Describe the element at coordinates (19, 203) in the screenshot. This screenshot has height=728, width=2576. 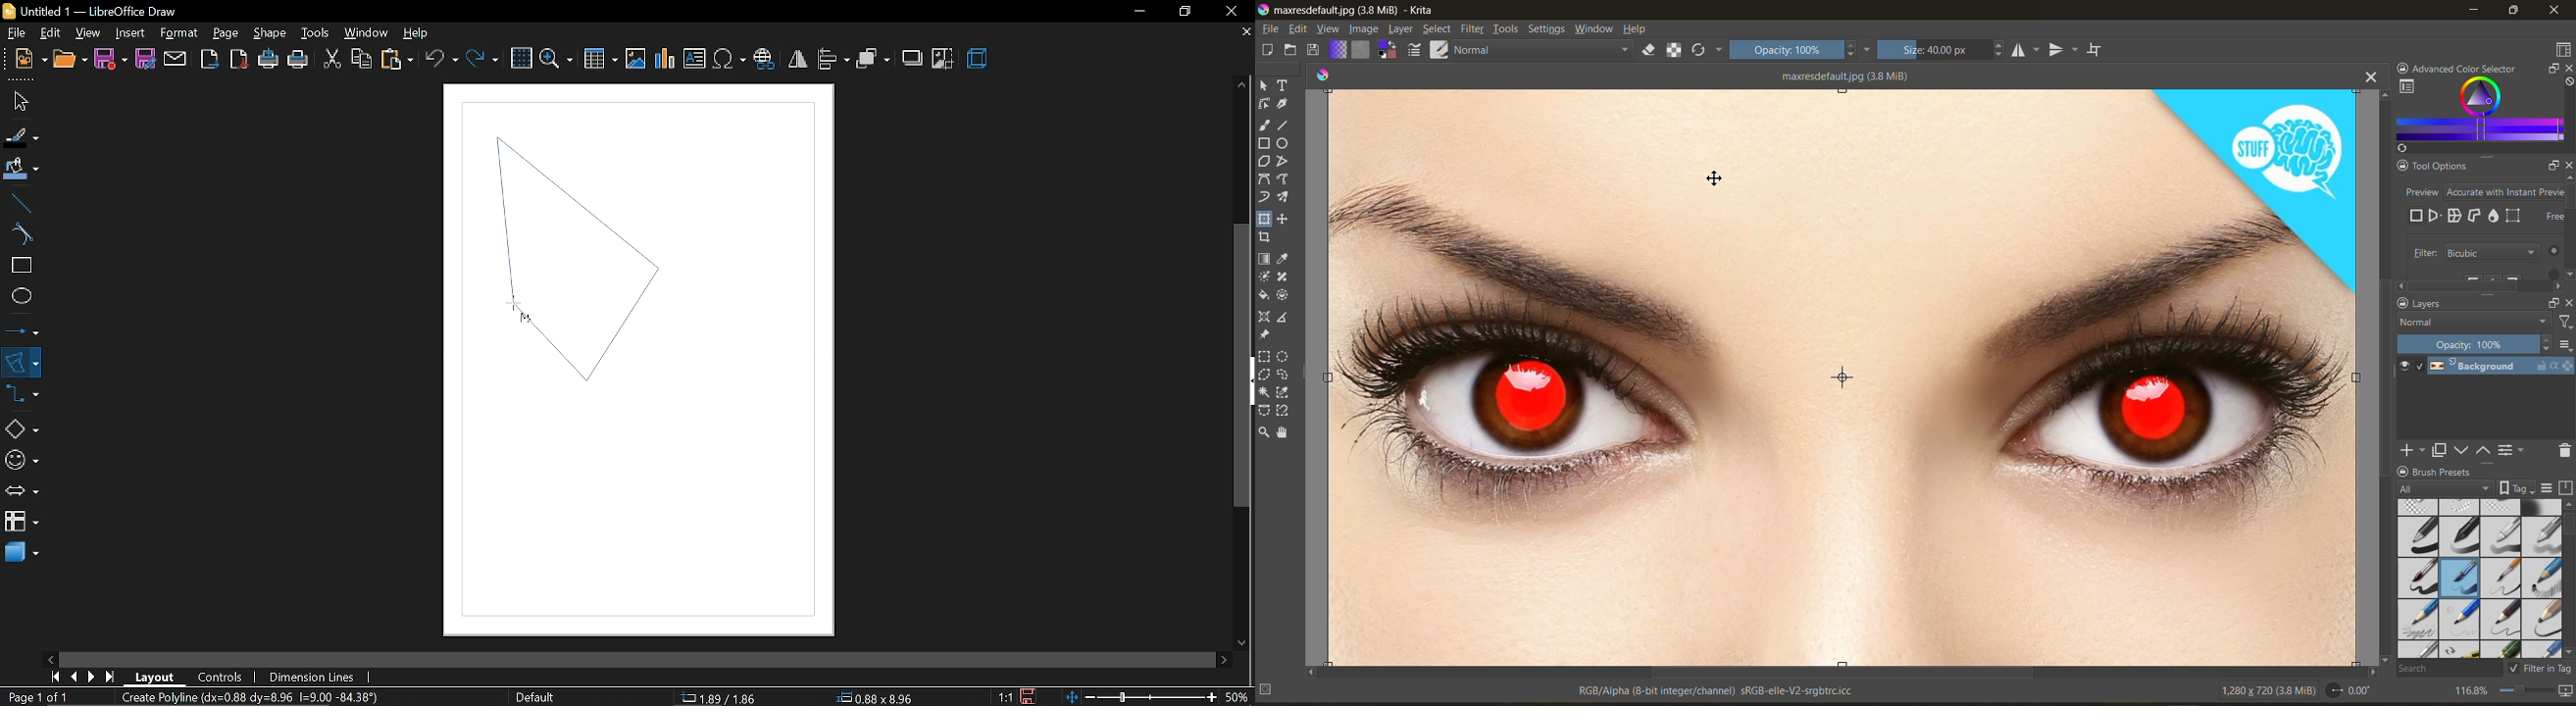
I see `line` at that location.